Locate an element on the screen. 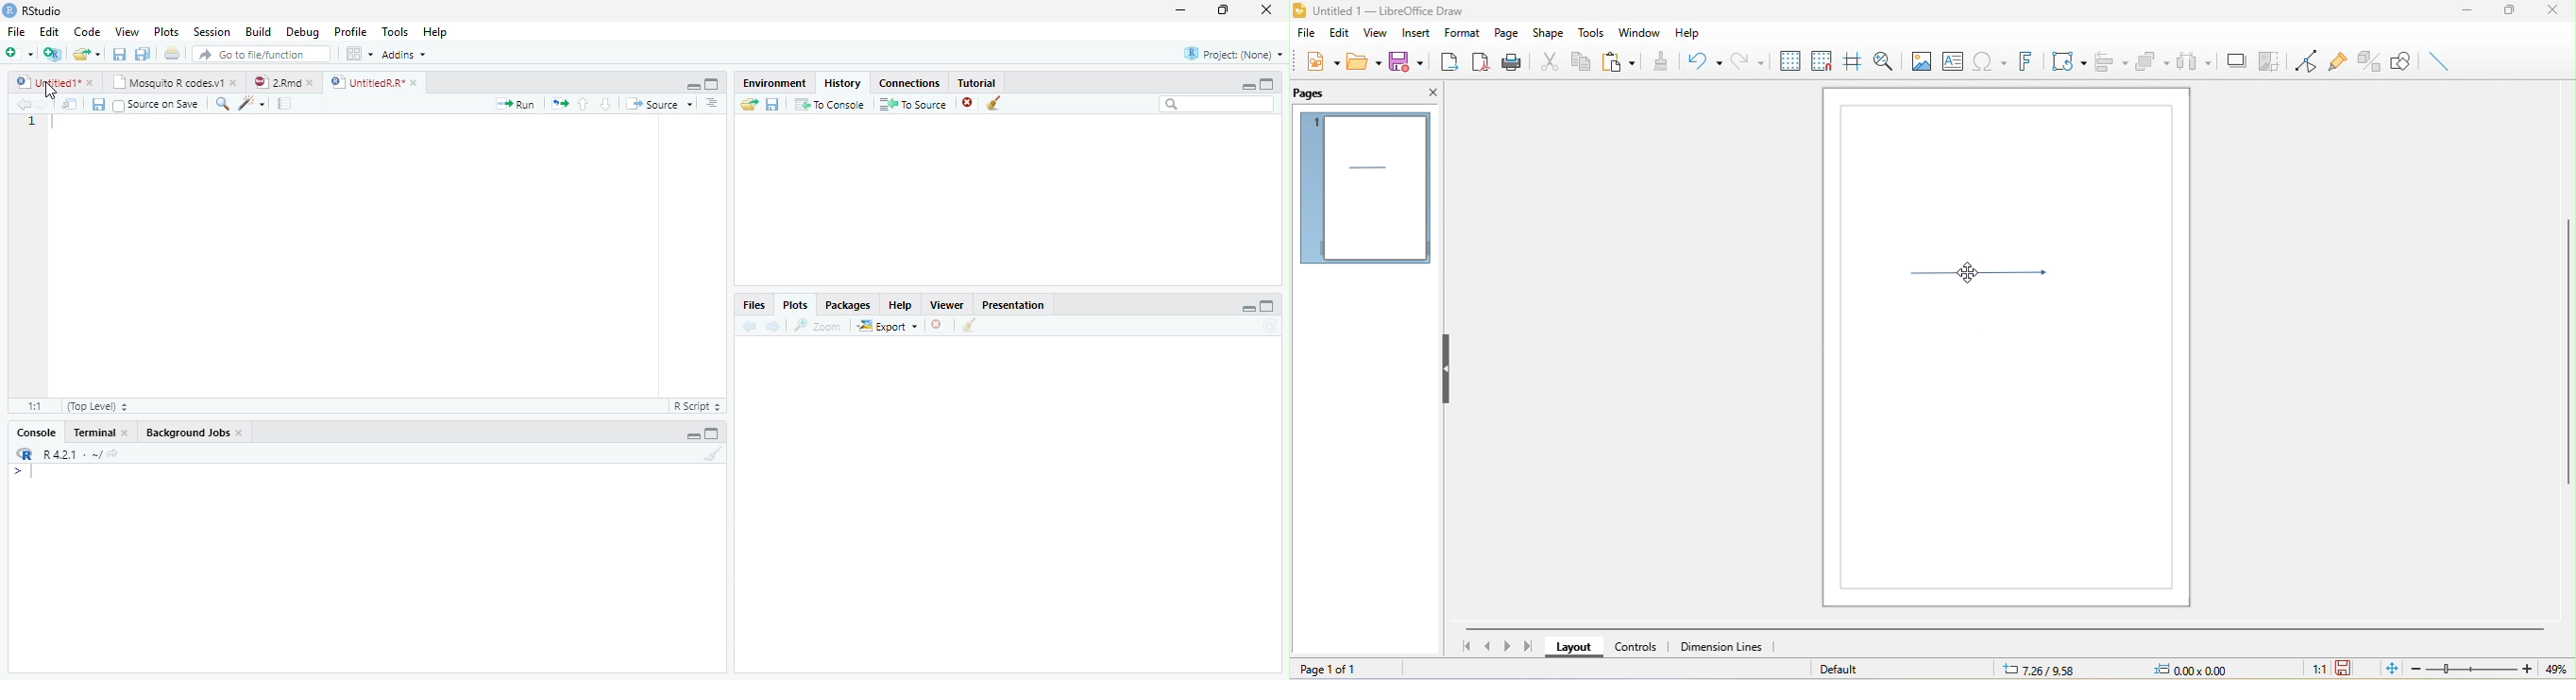 This screenshot has width=2576, height=700. redo is located at coordinates (1748, 59).